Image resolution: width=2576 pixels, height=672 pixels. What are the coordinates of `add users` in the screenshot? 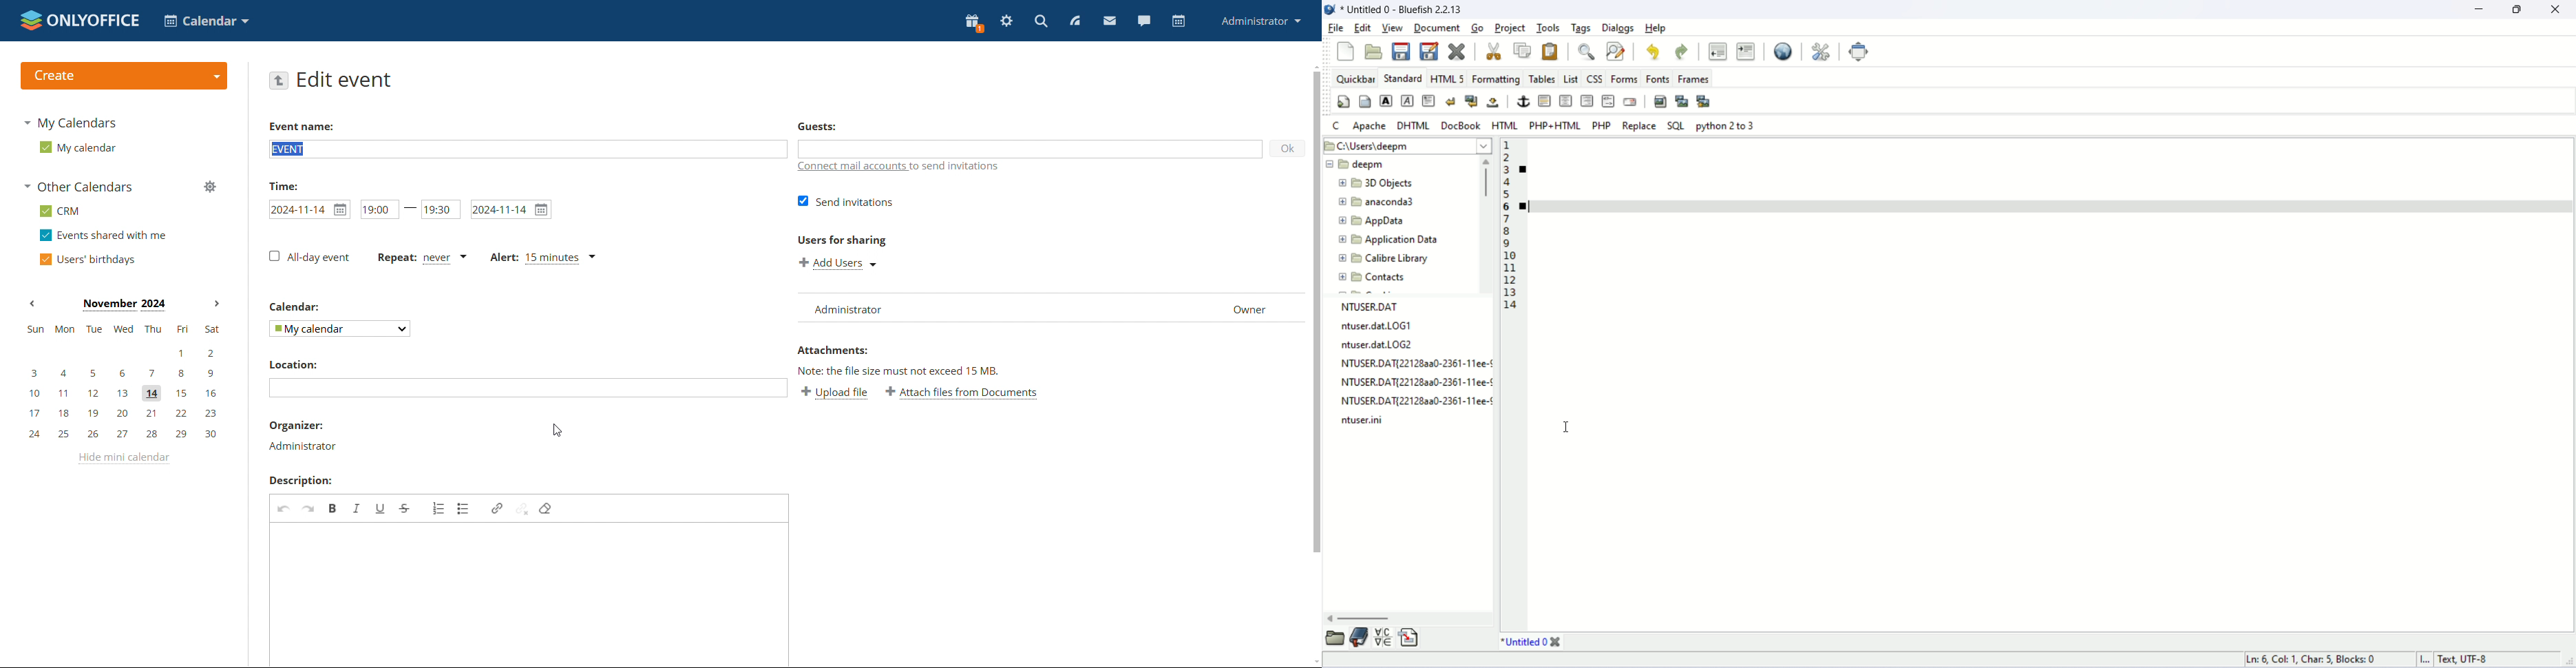 It's located at (838, 263).